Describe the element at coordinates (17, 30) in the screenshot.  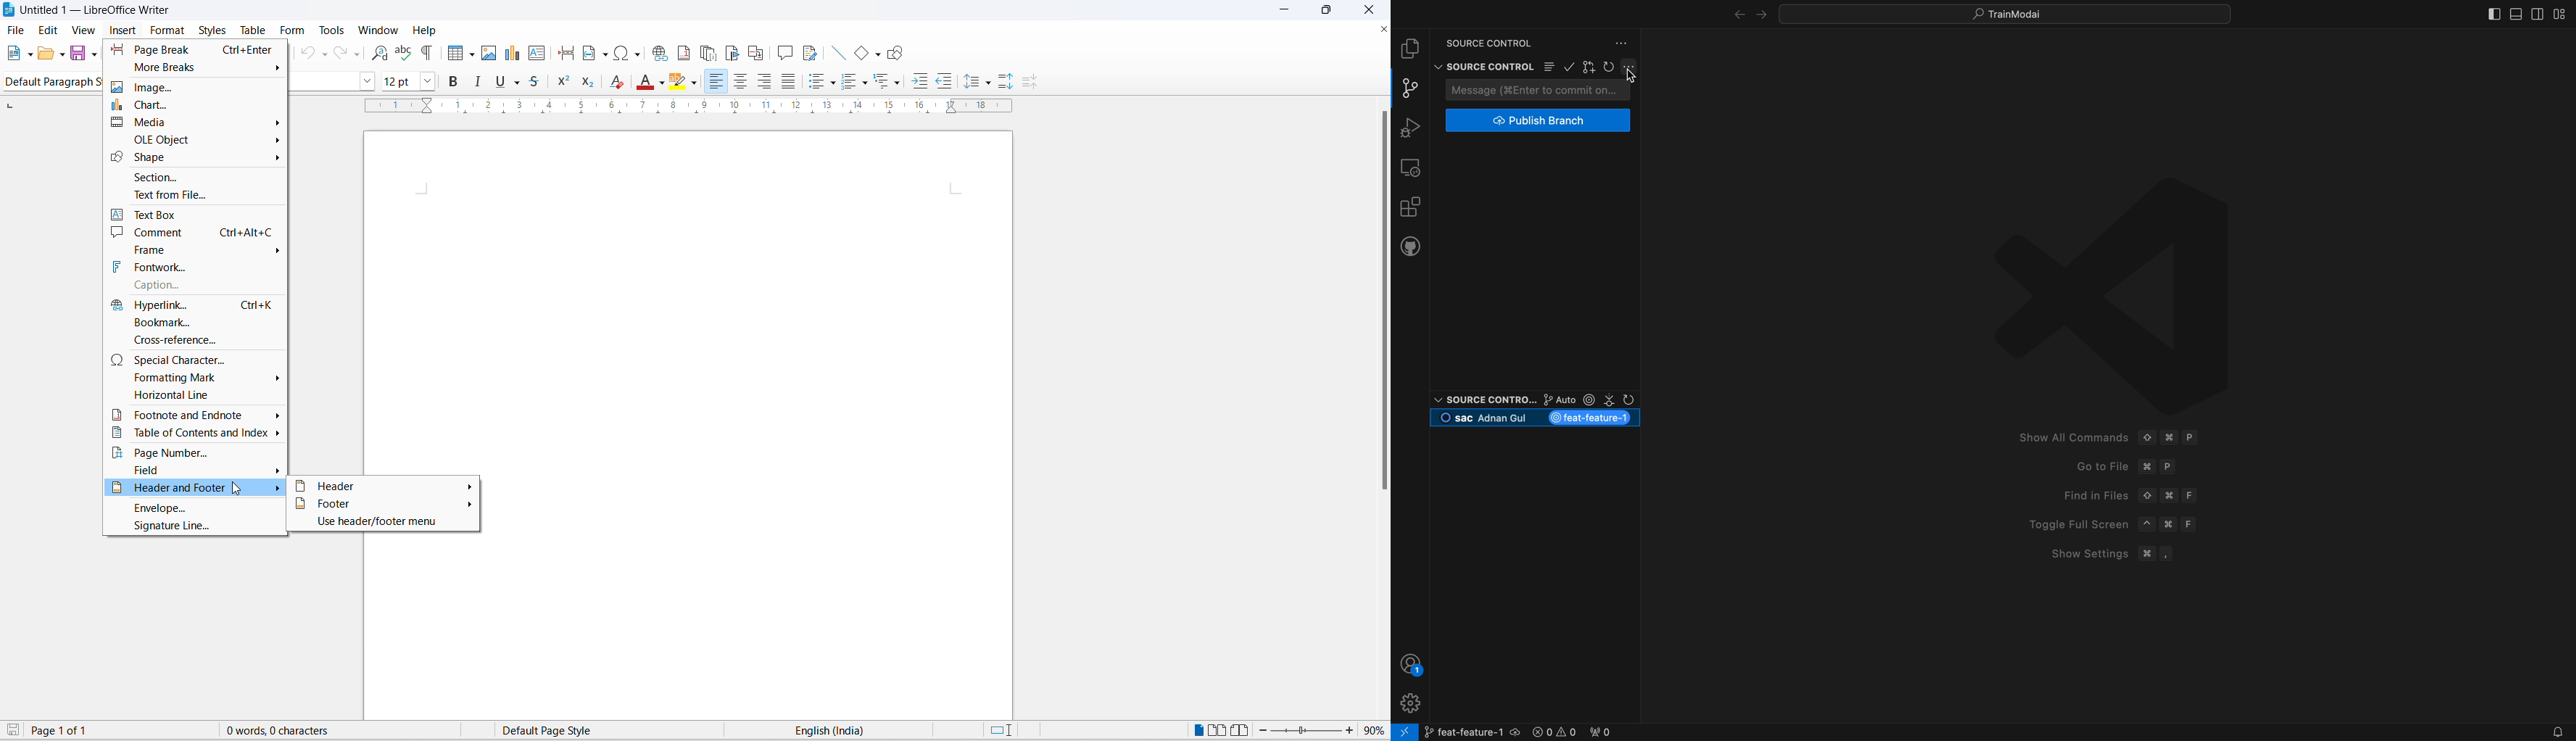
I see `file` at that location.